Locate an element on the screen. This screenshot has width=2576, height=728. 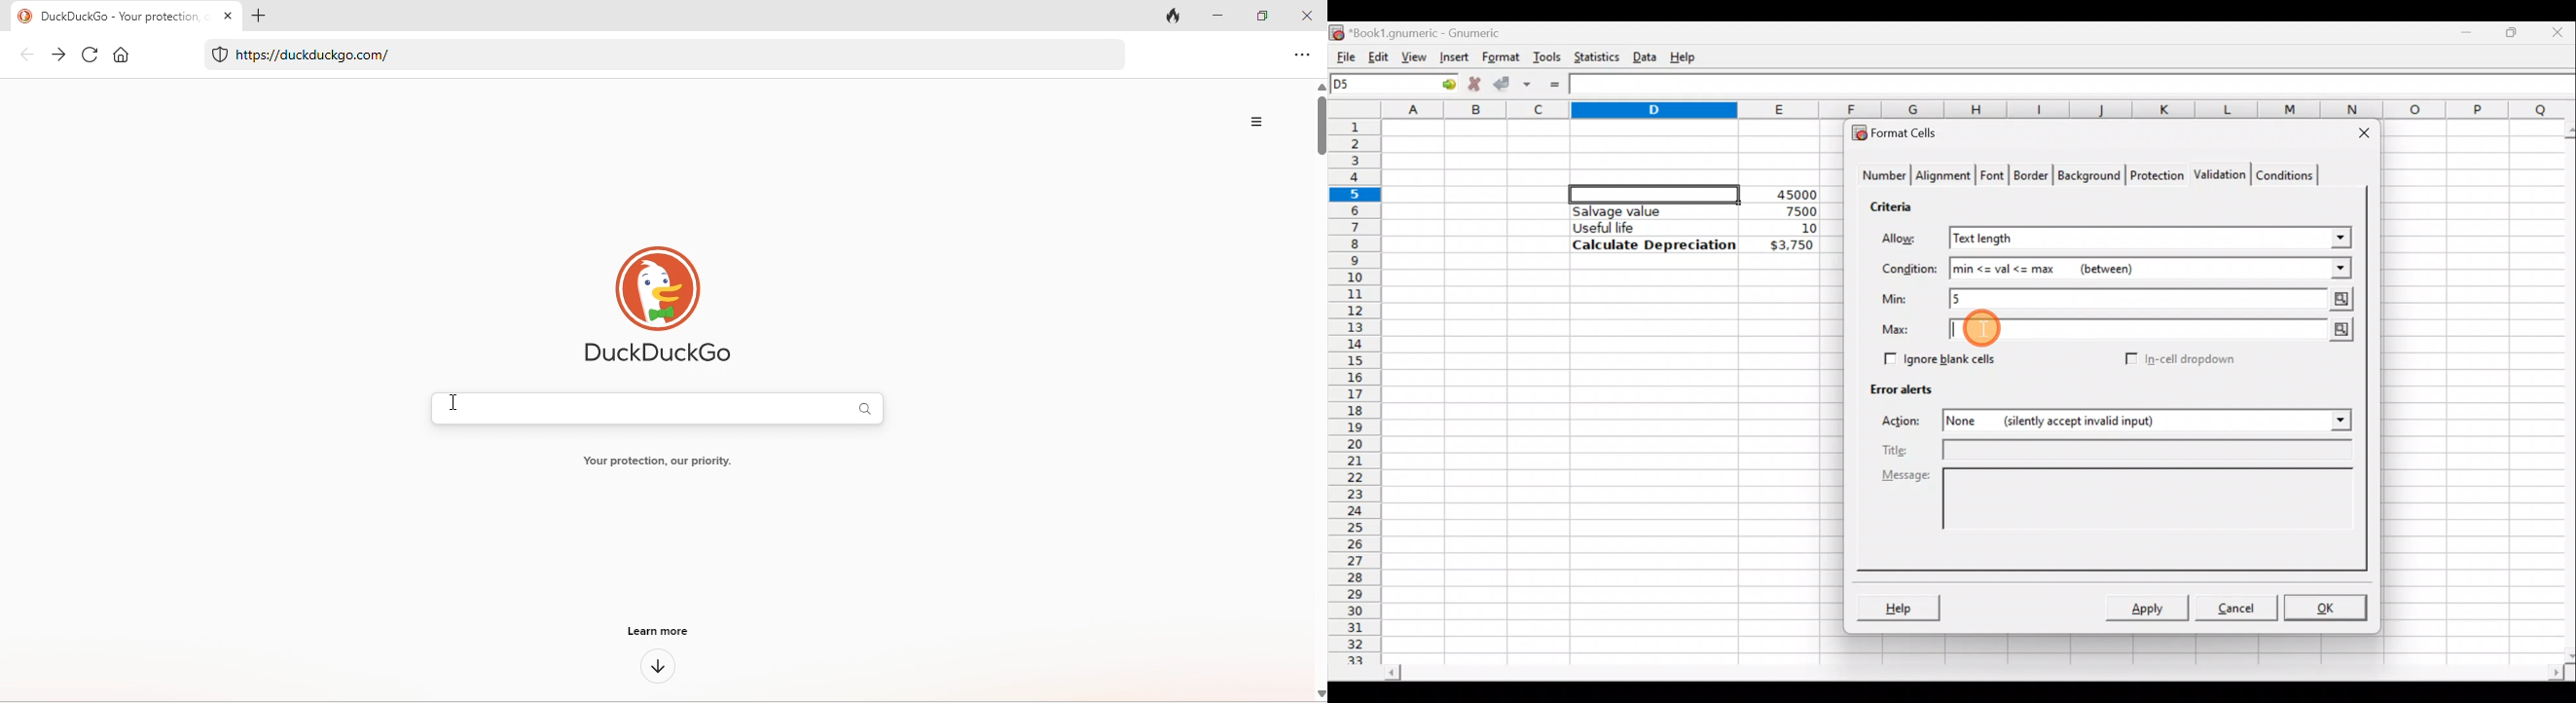
forward is located at coordinates (62, 56).